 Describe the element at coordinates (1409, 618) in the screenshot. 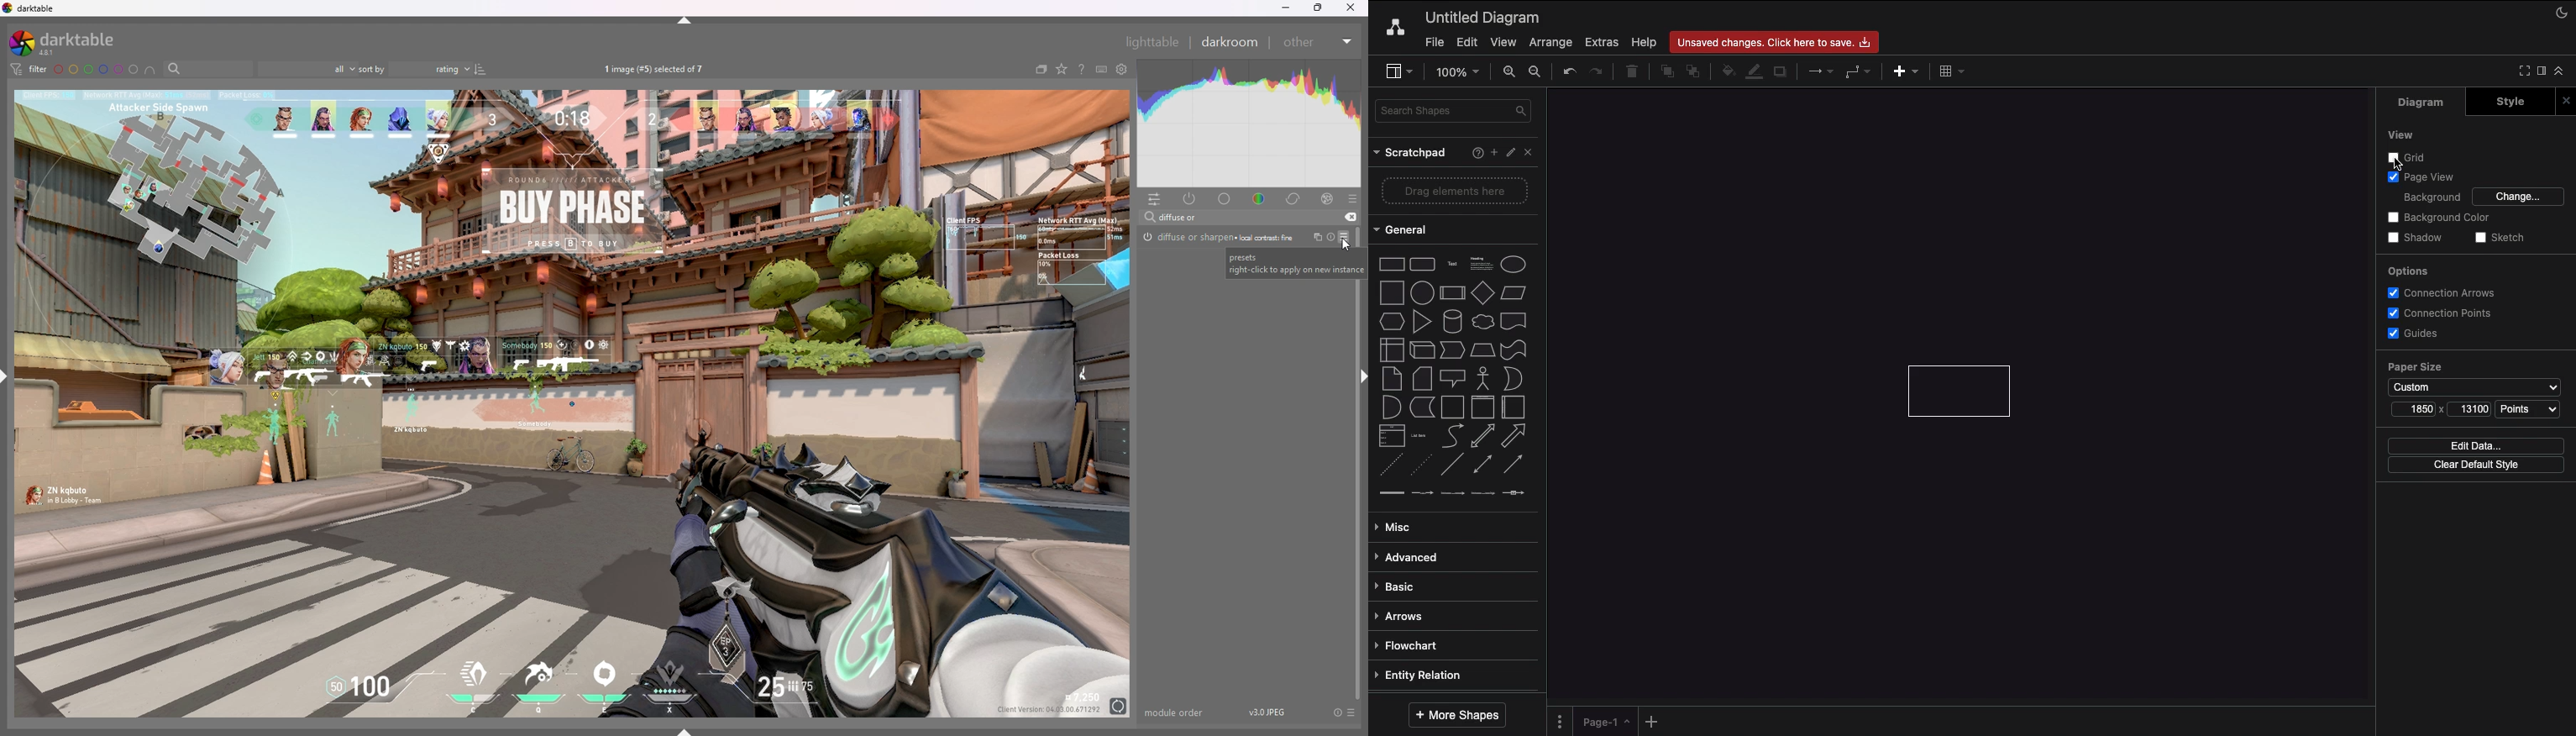

I see `Arrows` at that location.